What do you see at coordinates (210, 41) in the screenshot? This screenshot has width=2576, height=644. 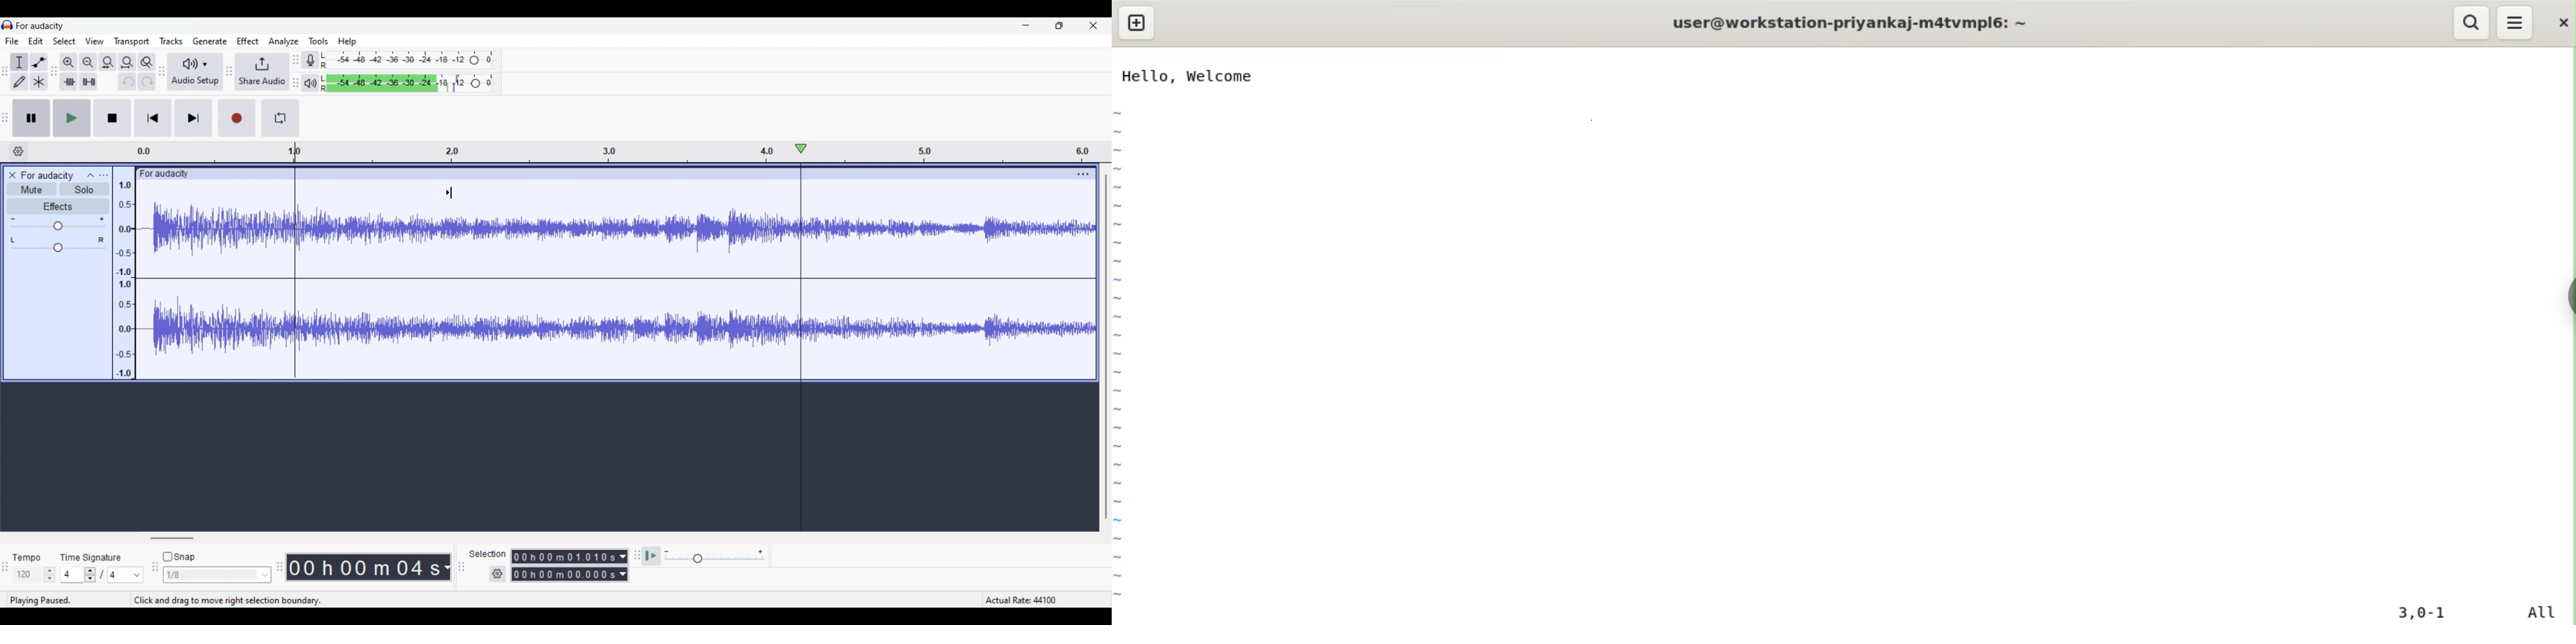 I see `Generate menu` at bounding box center [210, 41].